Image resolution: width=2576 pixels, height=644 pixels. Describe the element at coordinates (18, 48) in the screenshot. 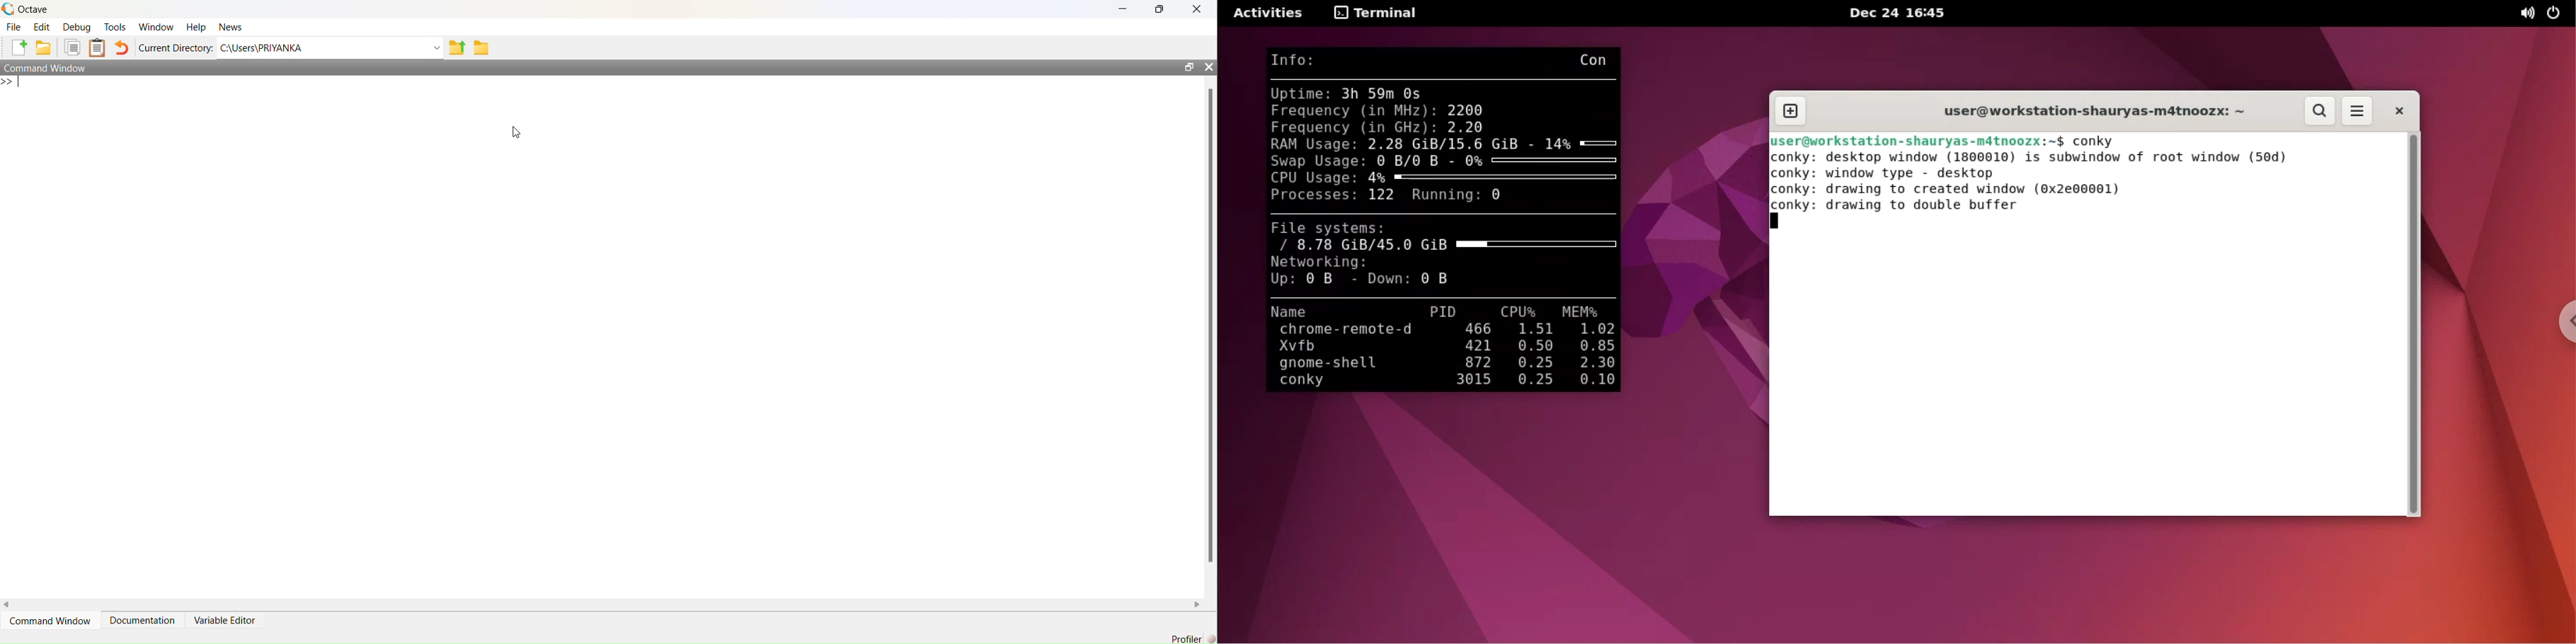

I see `add file` at that location.